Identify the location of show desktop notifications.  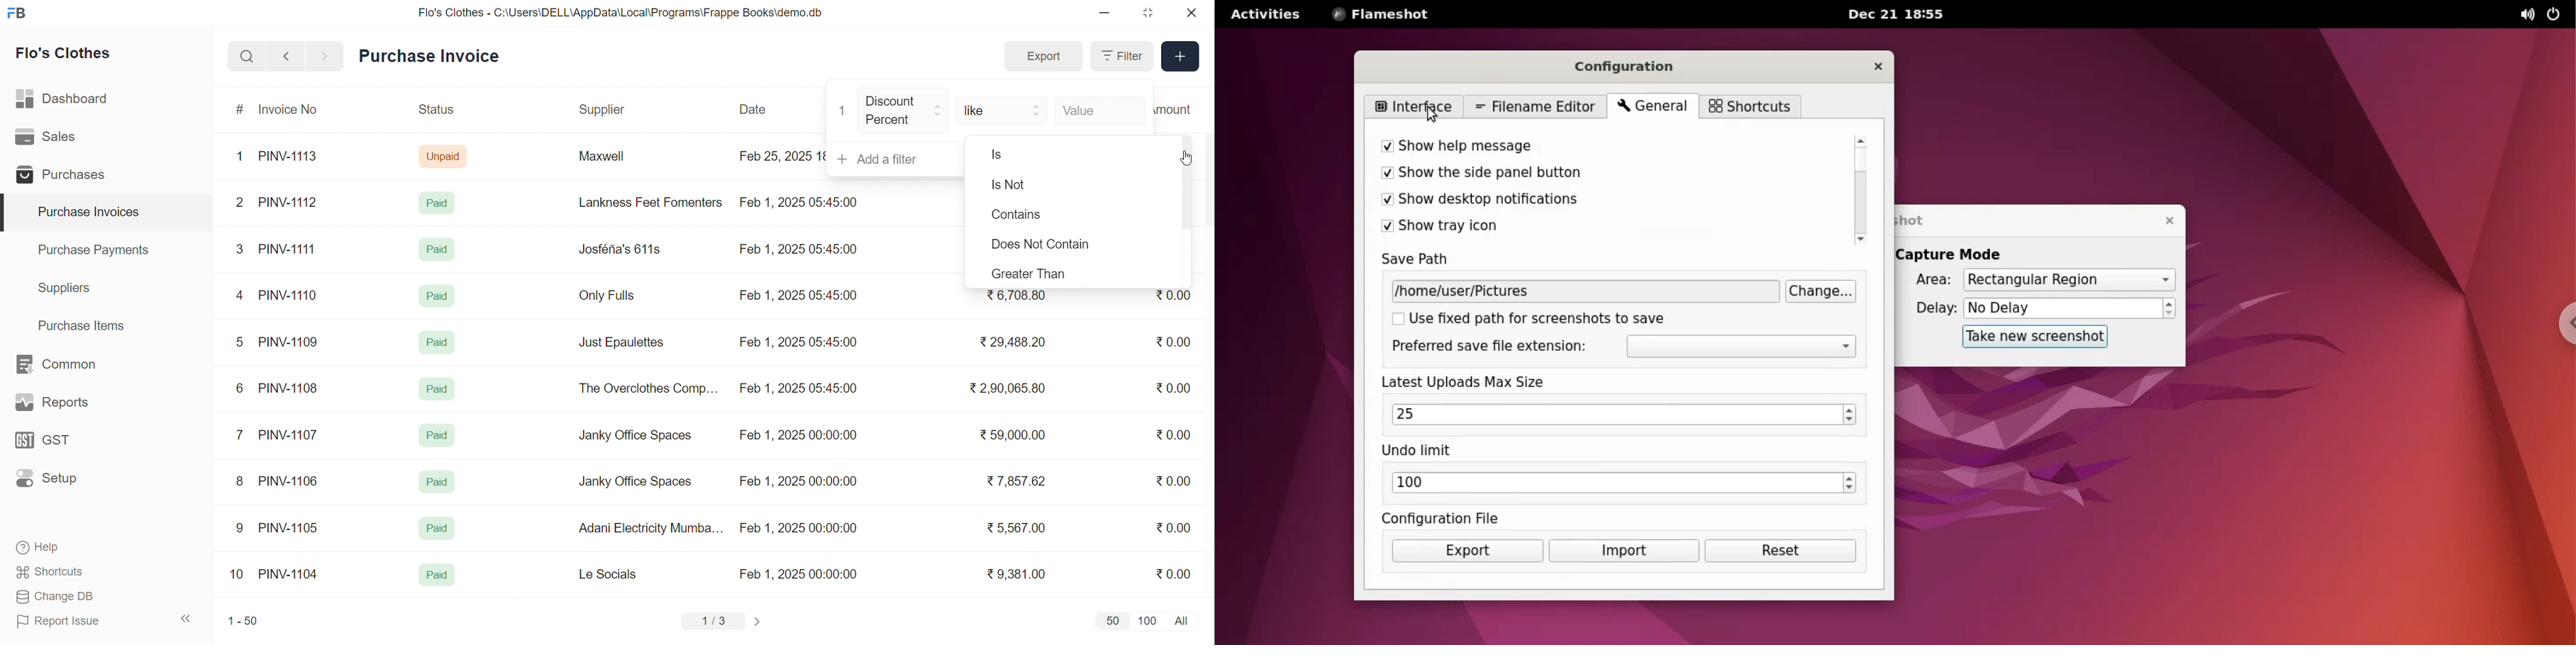
(1568, 200).